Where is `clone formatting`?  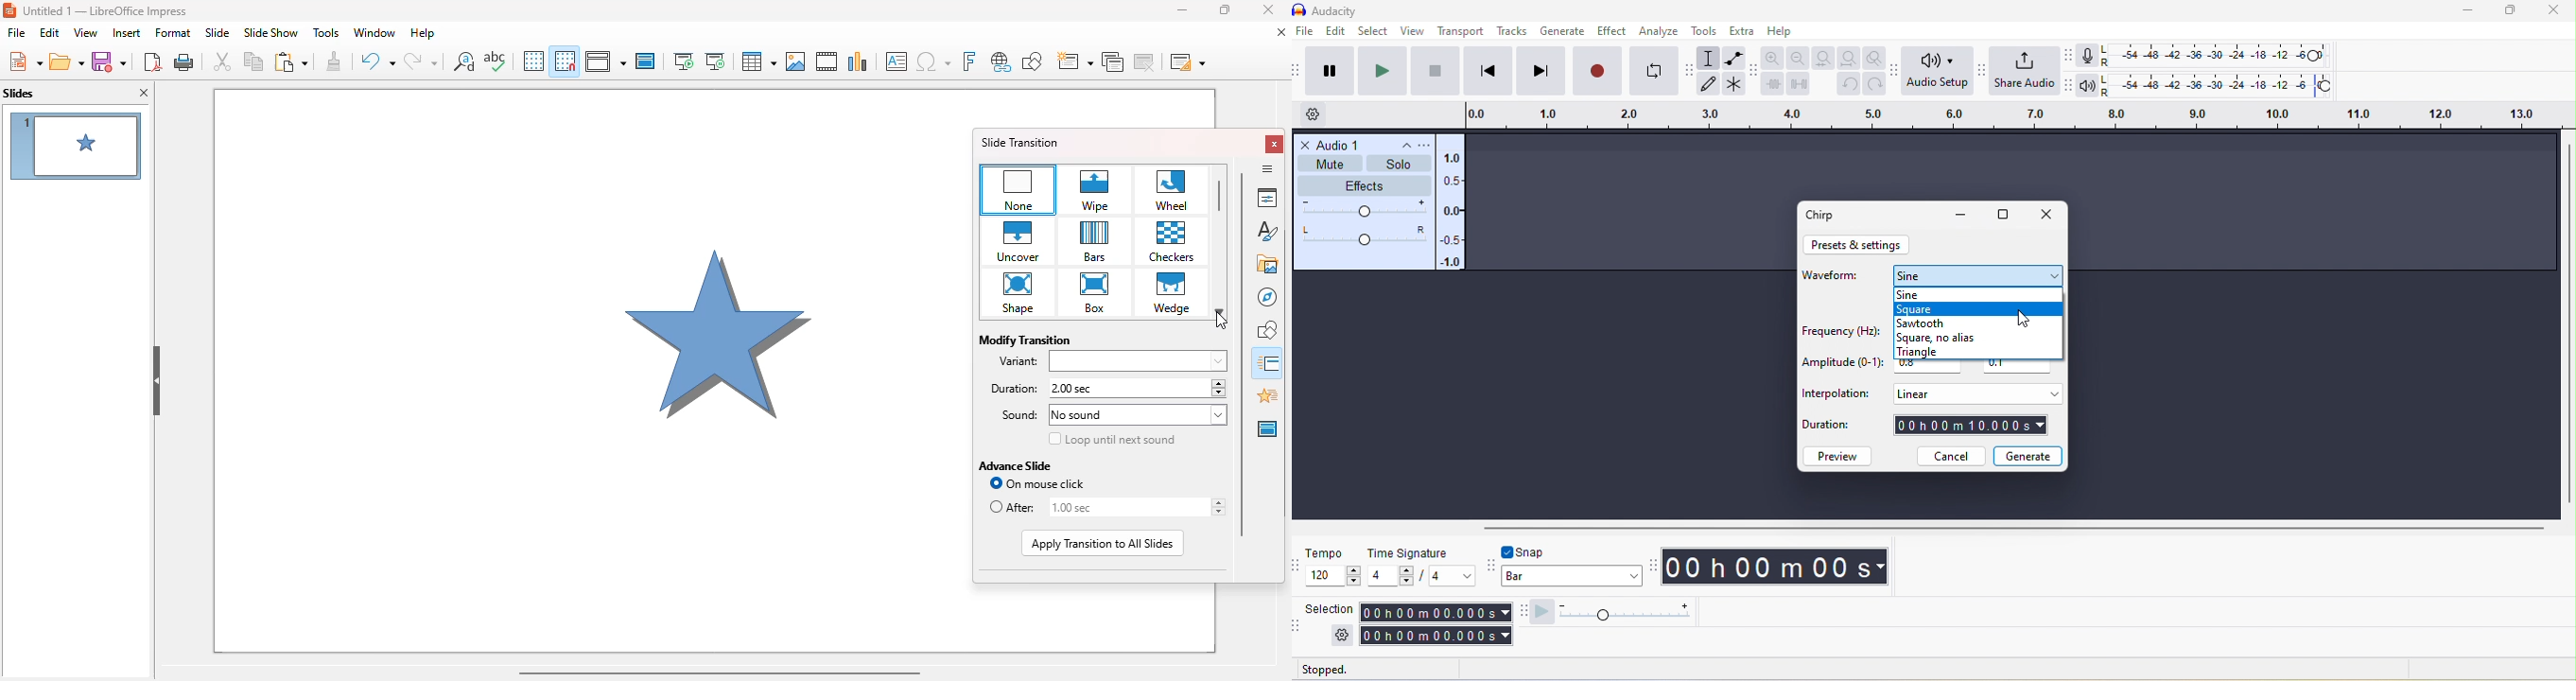 clone formatting is located at coordinates (335, 61).